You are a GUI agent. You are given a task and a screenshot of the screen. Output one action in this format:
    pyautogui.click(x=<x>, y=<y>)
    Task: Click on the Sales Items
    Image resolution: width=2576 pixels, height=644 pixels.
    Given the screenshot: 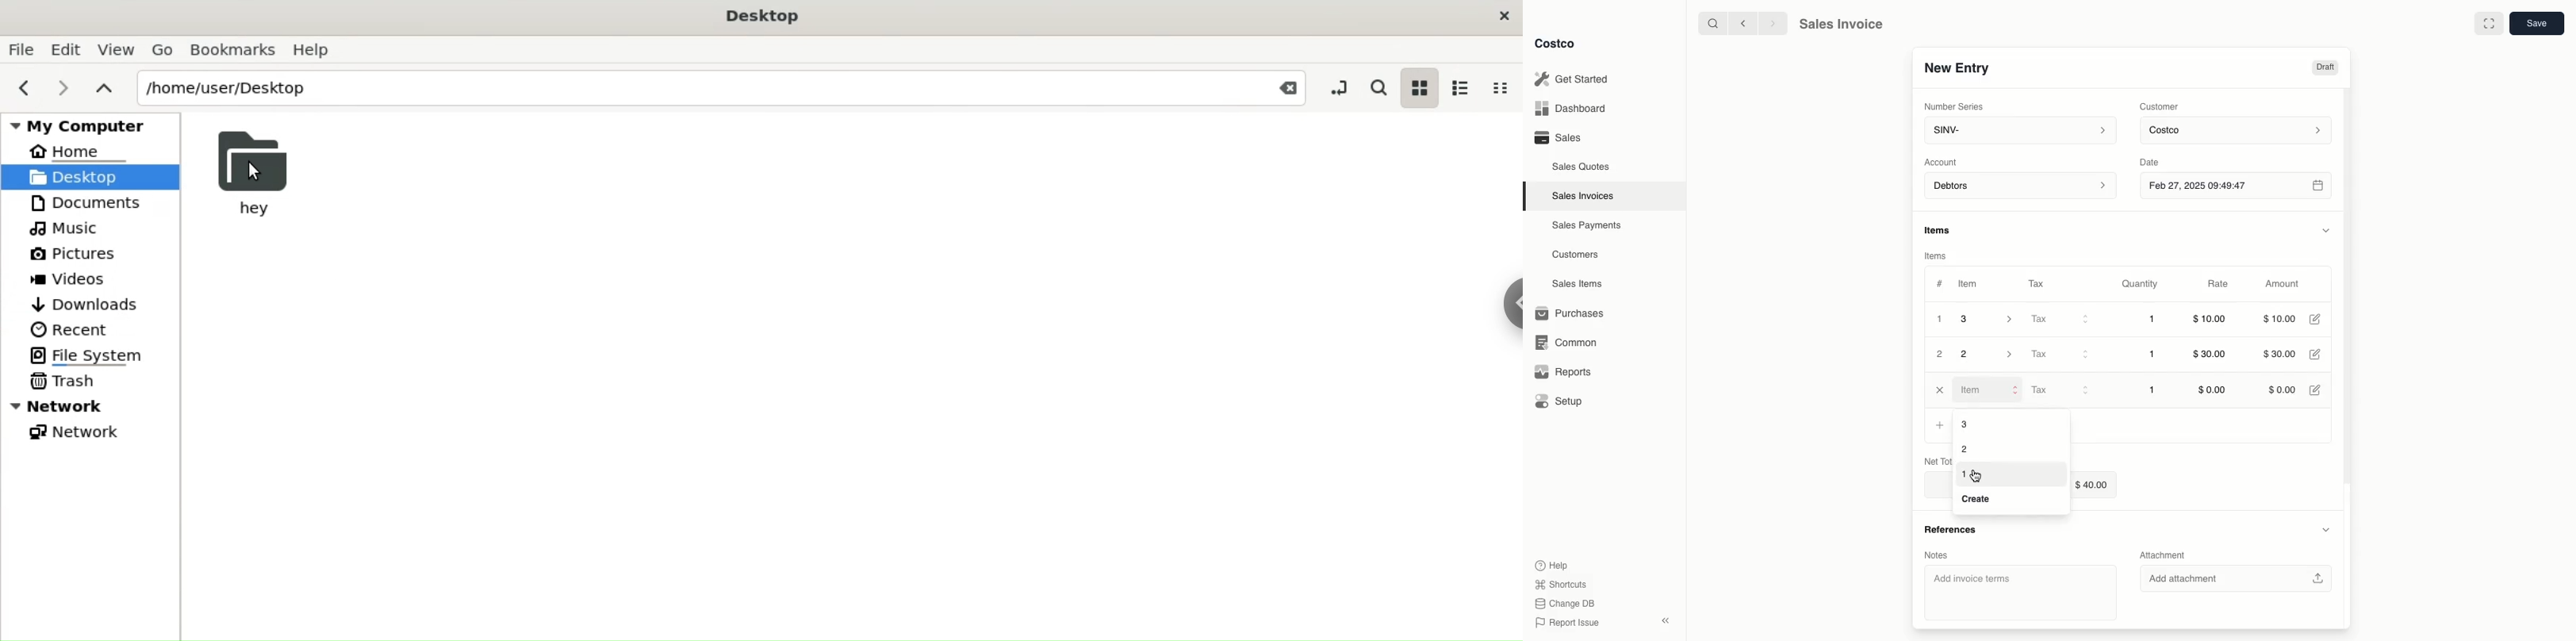 What is the action you would take?
    pyautogui.click(x=1579, y=282)
    